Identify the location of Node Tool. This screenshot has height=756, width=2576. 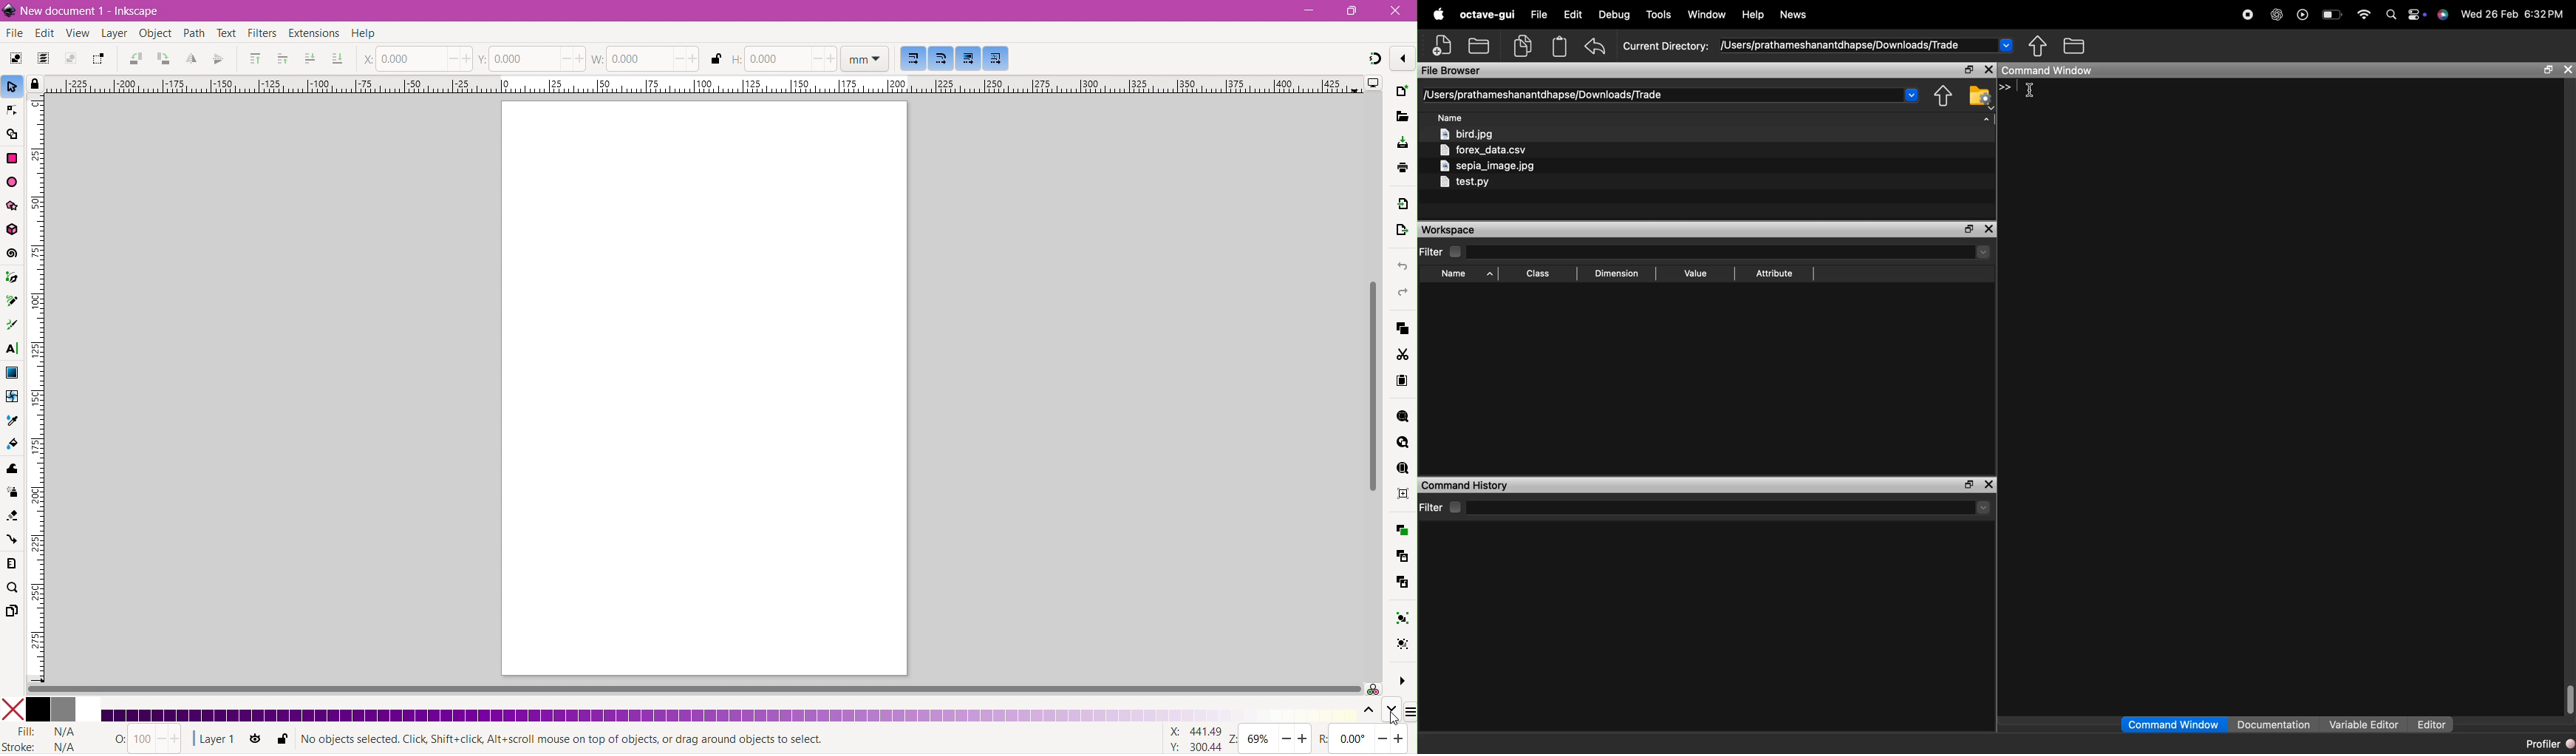
(13, 111).